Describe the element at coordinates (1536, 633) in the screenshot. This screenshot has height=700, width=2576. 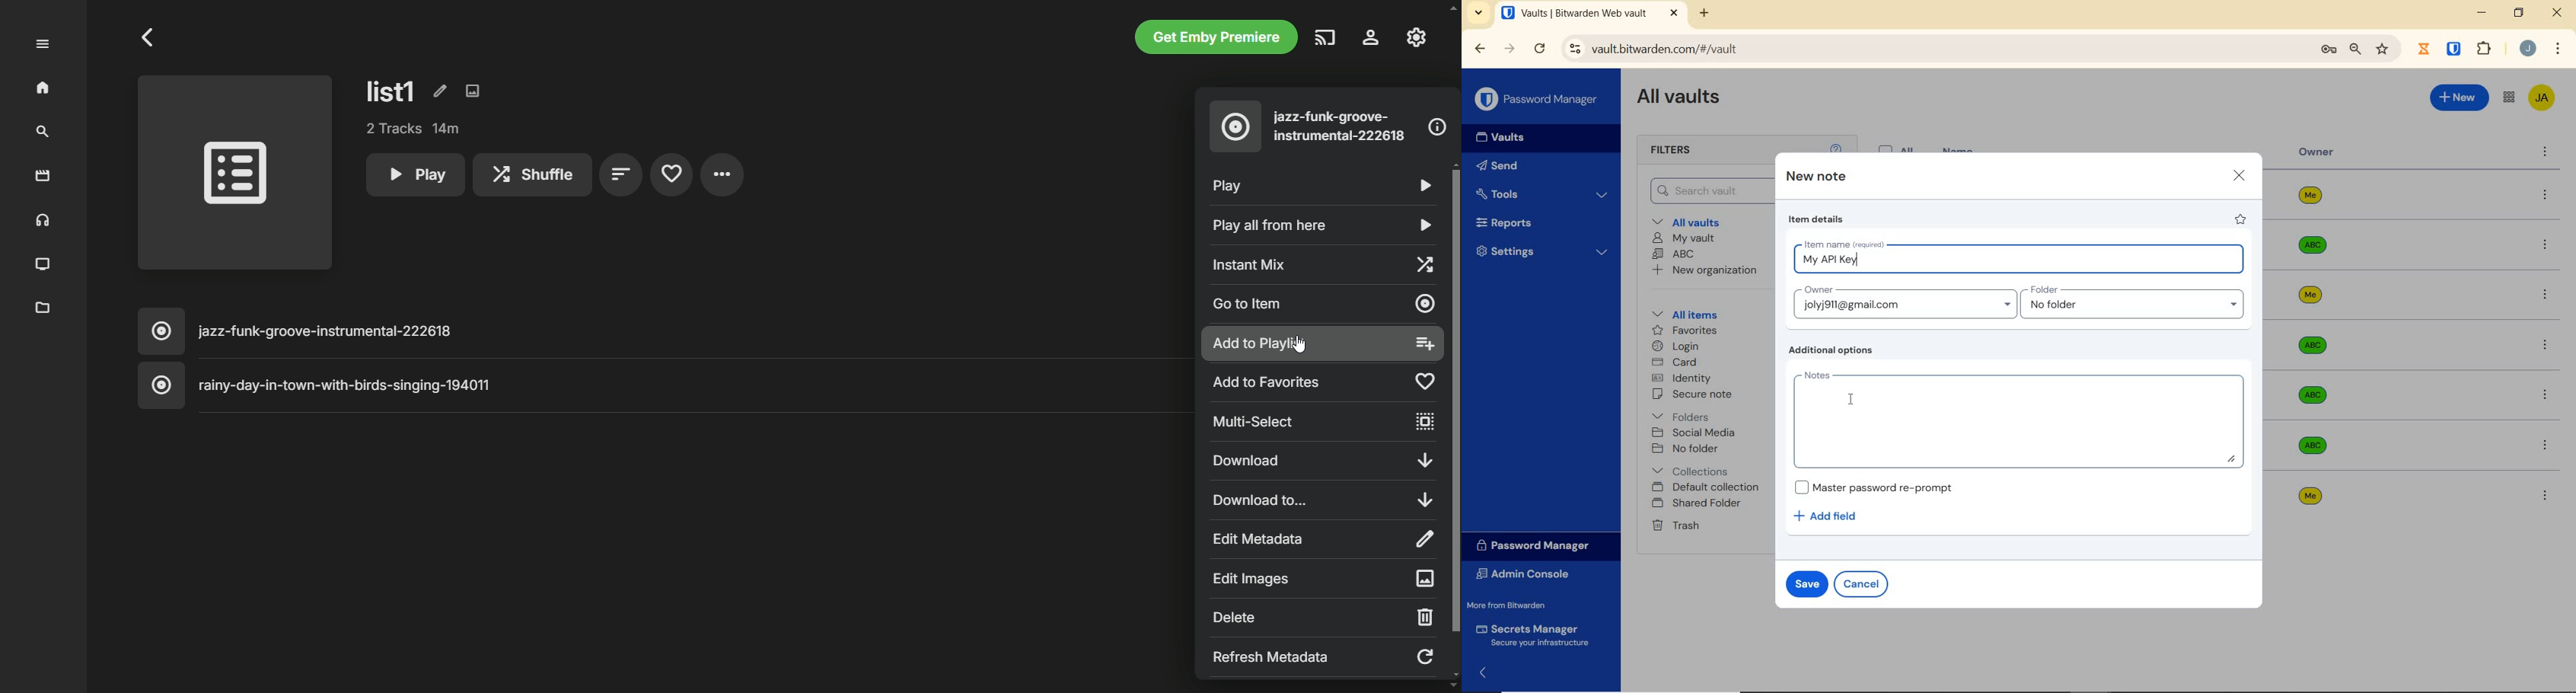
I see `Secrets Manager` at that location.